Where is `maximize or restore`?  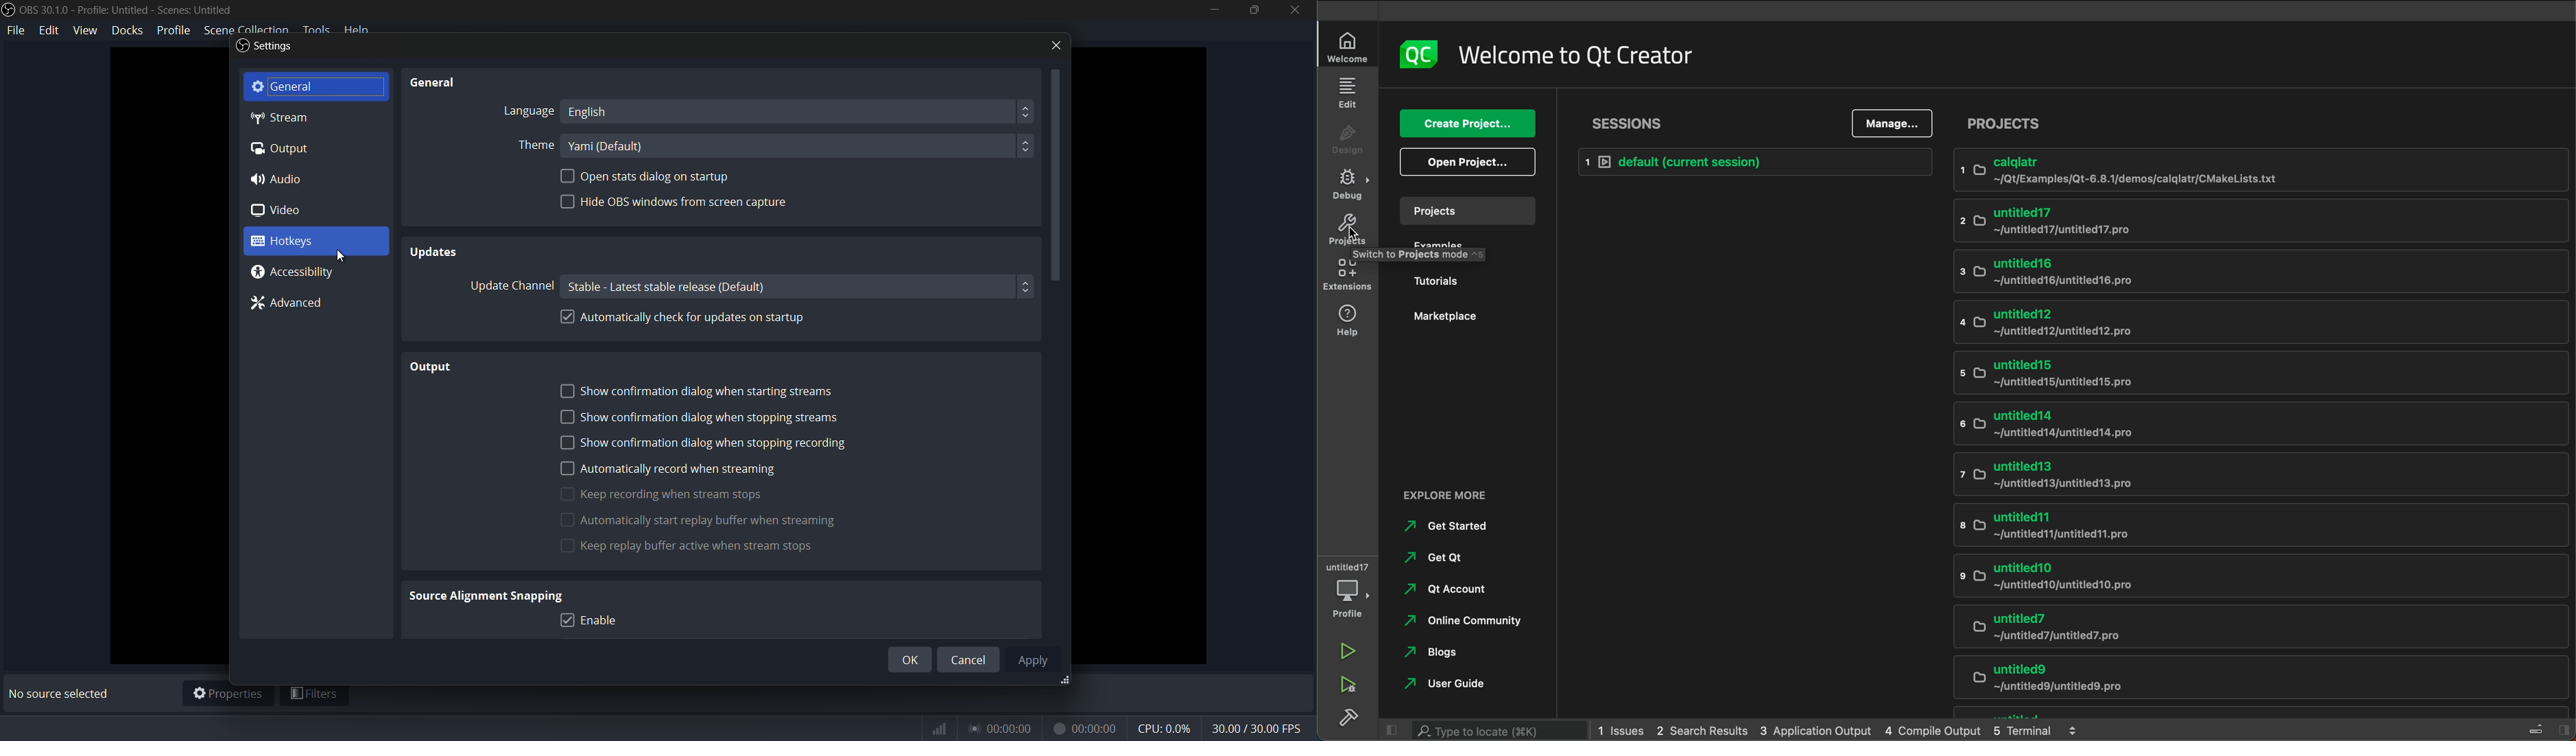 maximize or restore is located at coordinates (1252, 10).